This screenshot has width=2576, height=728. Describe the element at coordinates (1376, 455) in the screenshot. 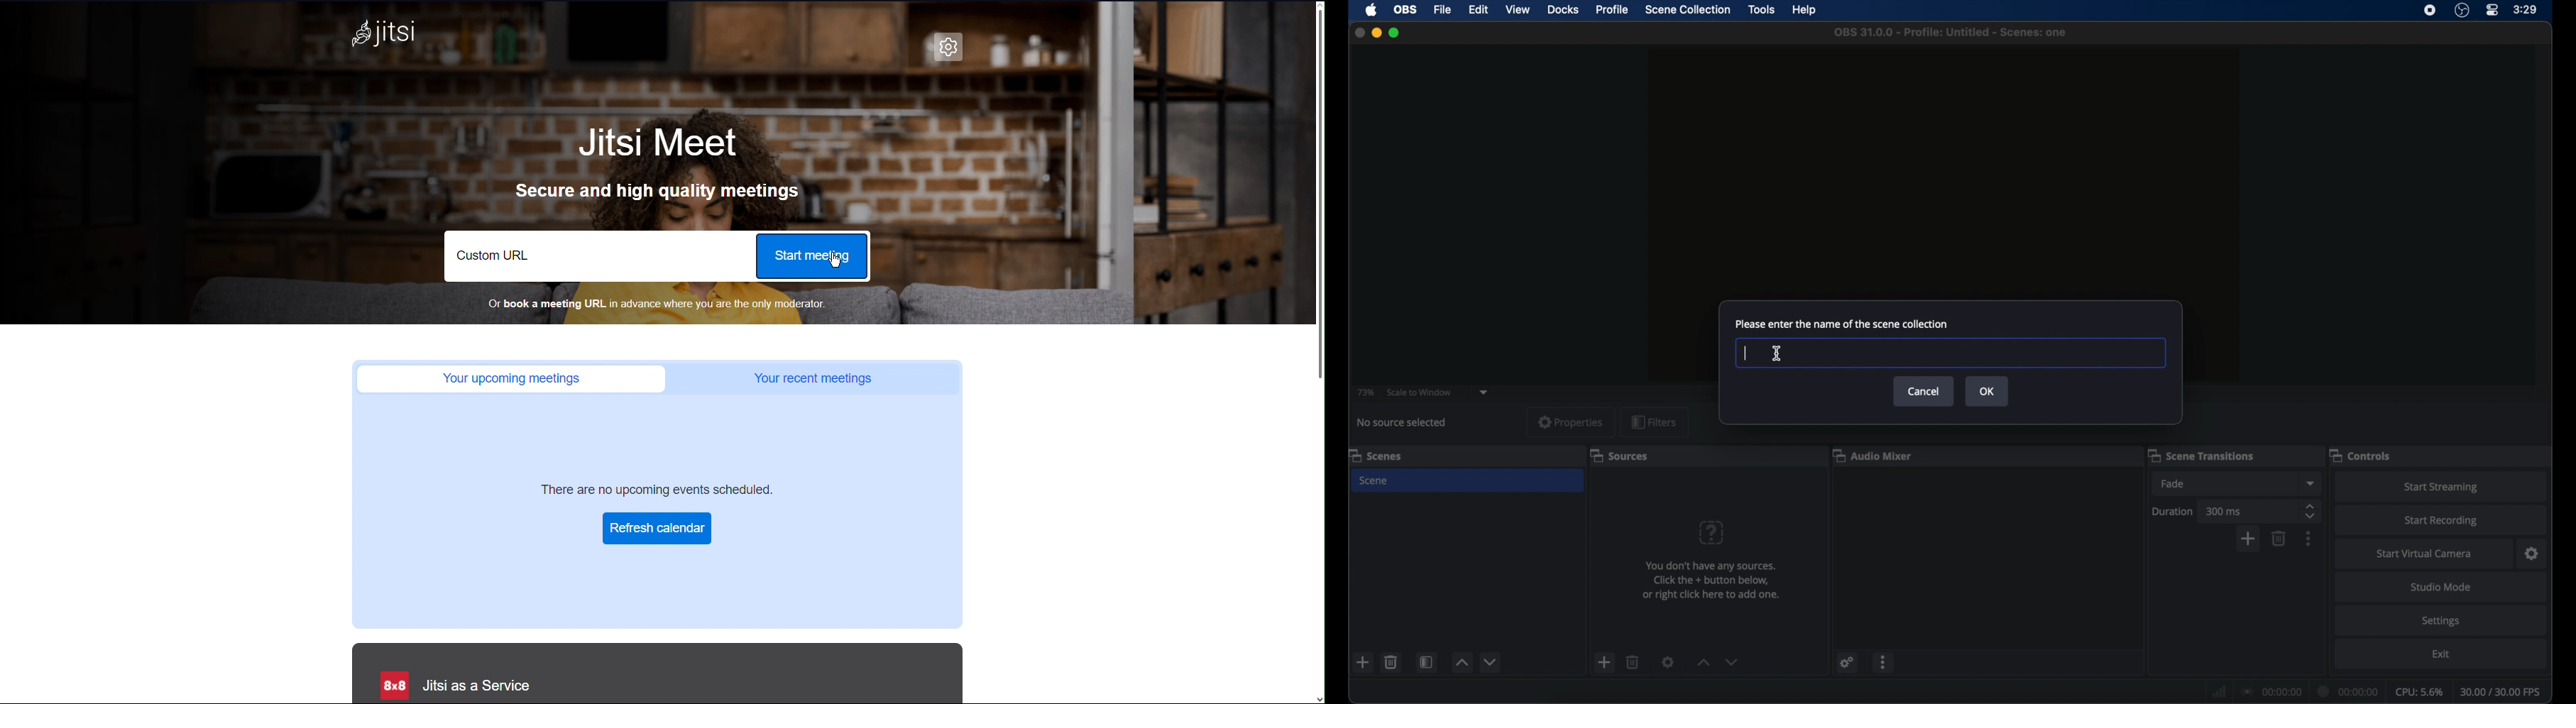

I see `scenes` at that location.